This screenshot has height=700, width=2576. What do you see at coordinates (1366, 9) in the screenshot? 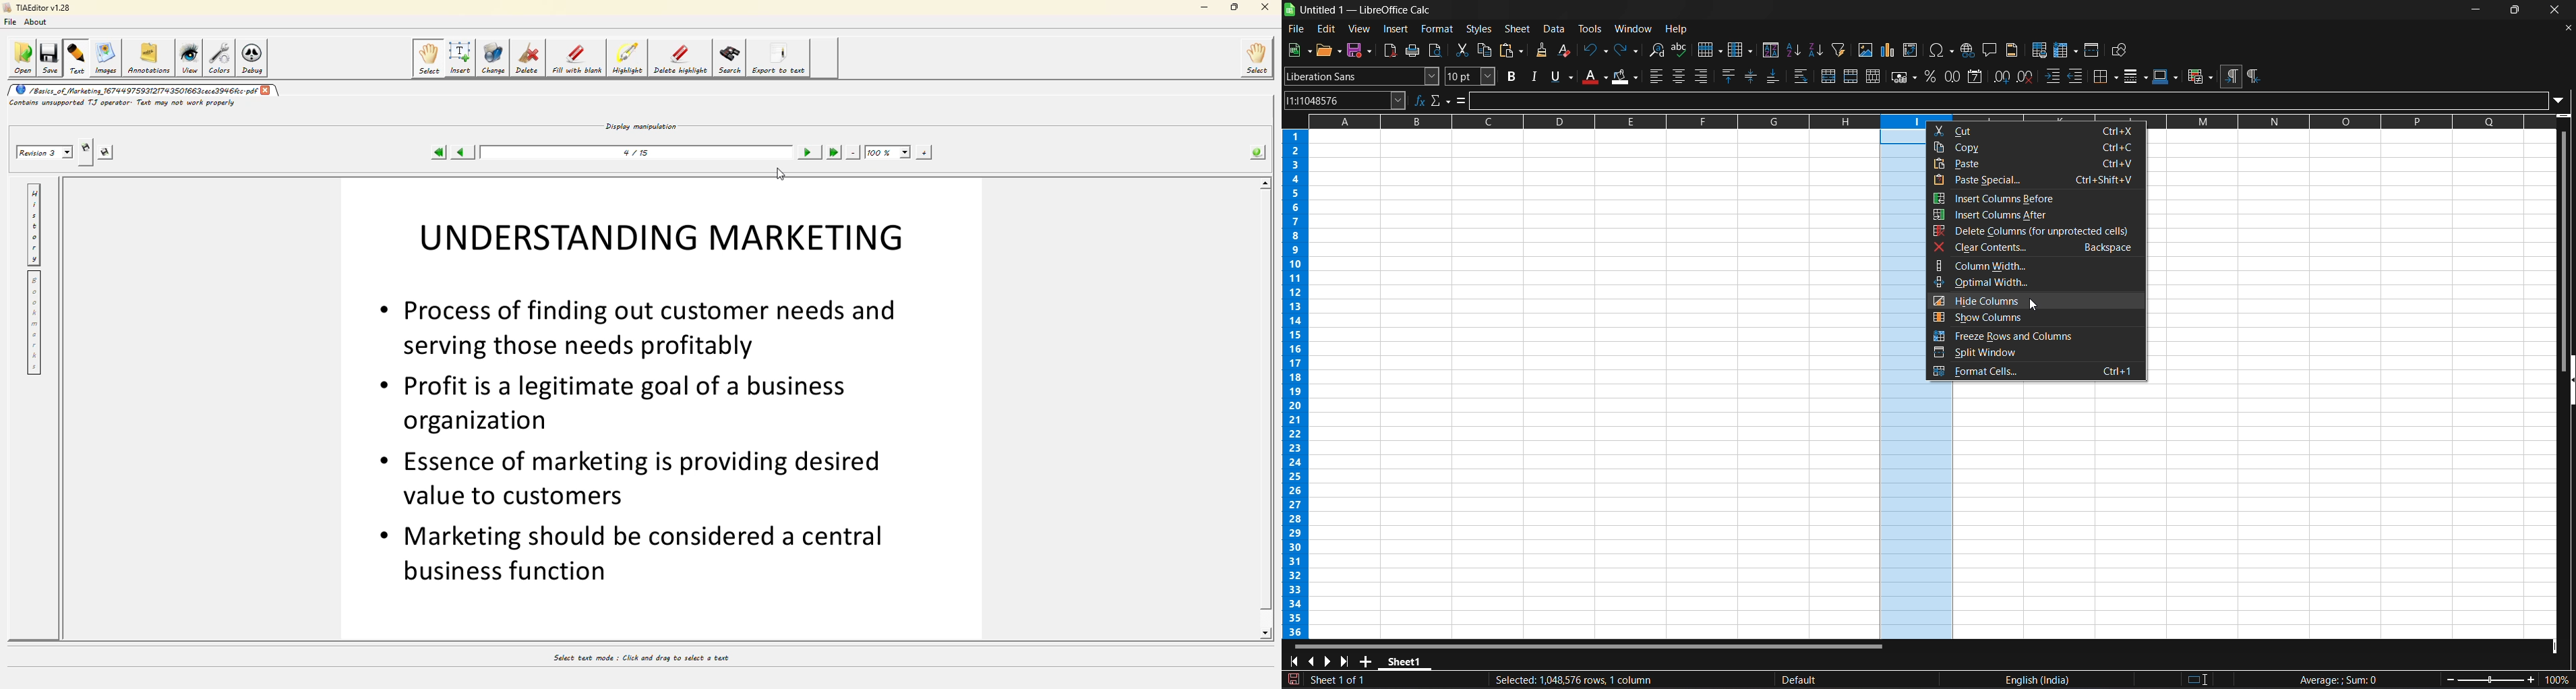
I see `title` at bounding box center [1366, 9].